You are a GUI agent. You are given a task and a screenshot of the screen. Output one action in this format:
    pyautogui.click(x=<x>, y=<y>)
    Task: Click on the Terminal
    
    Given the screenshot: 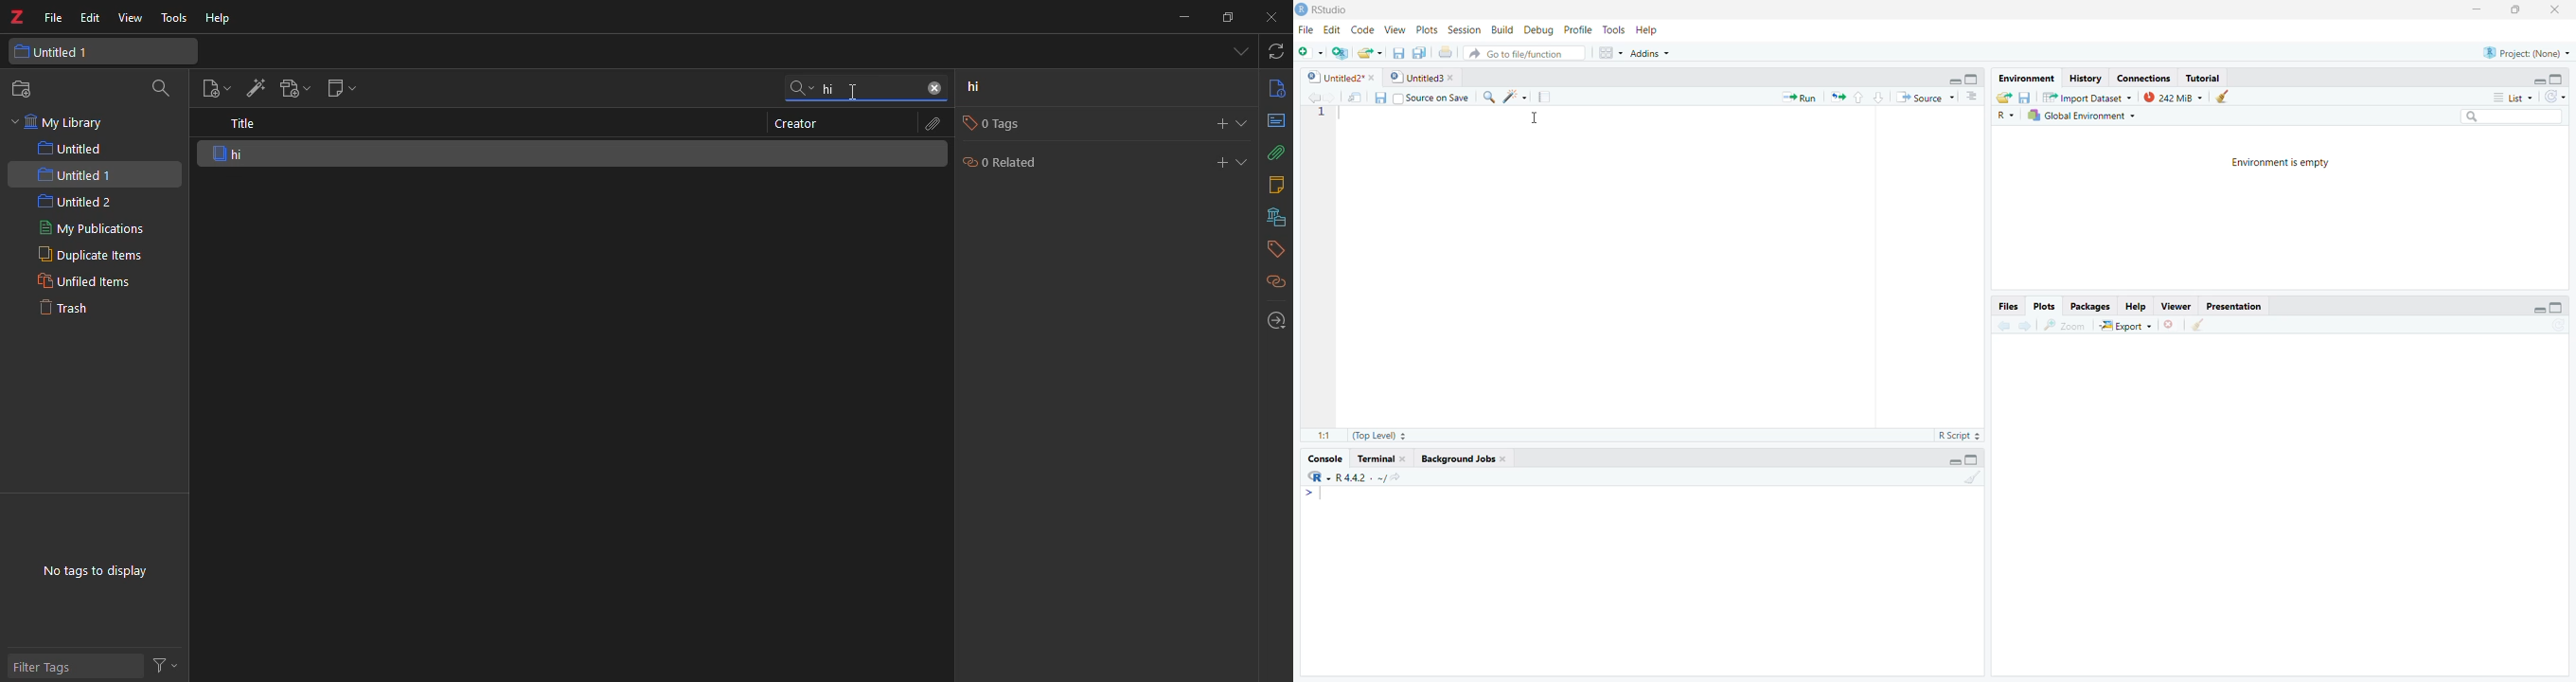 What is the action you would take?
    pyautogui.click(x=1381, y=459)
    